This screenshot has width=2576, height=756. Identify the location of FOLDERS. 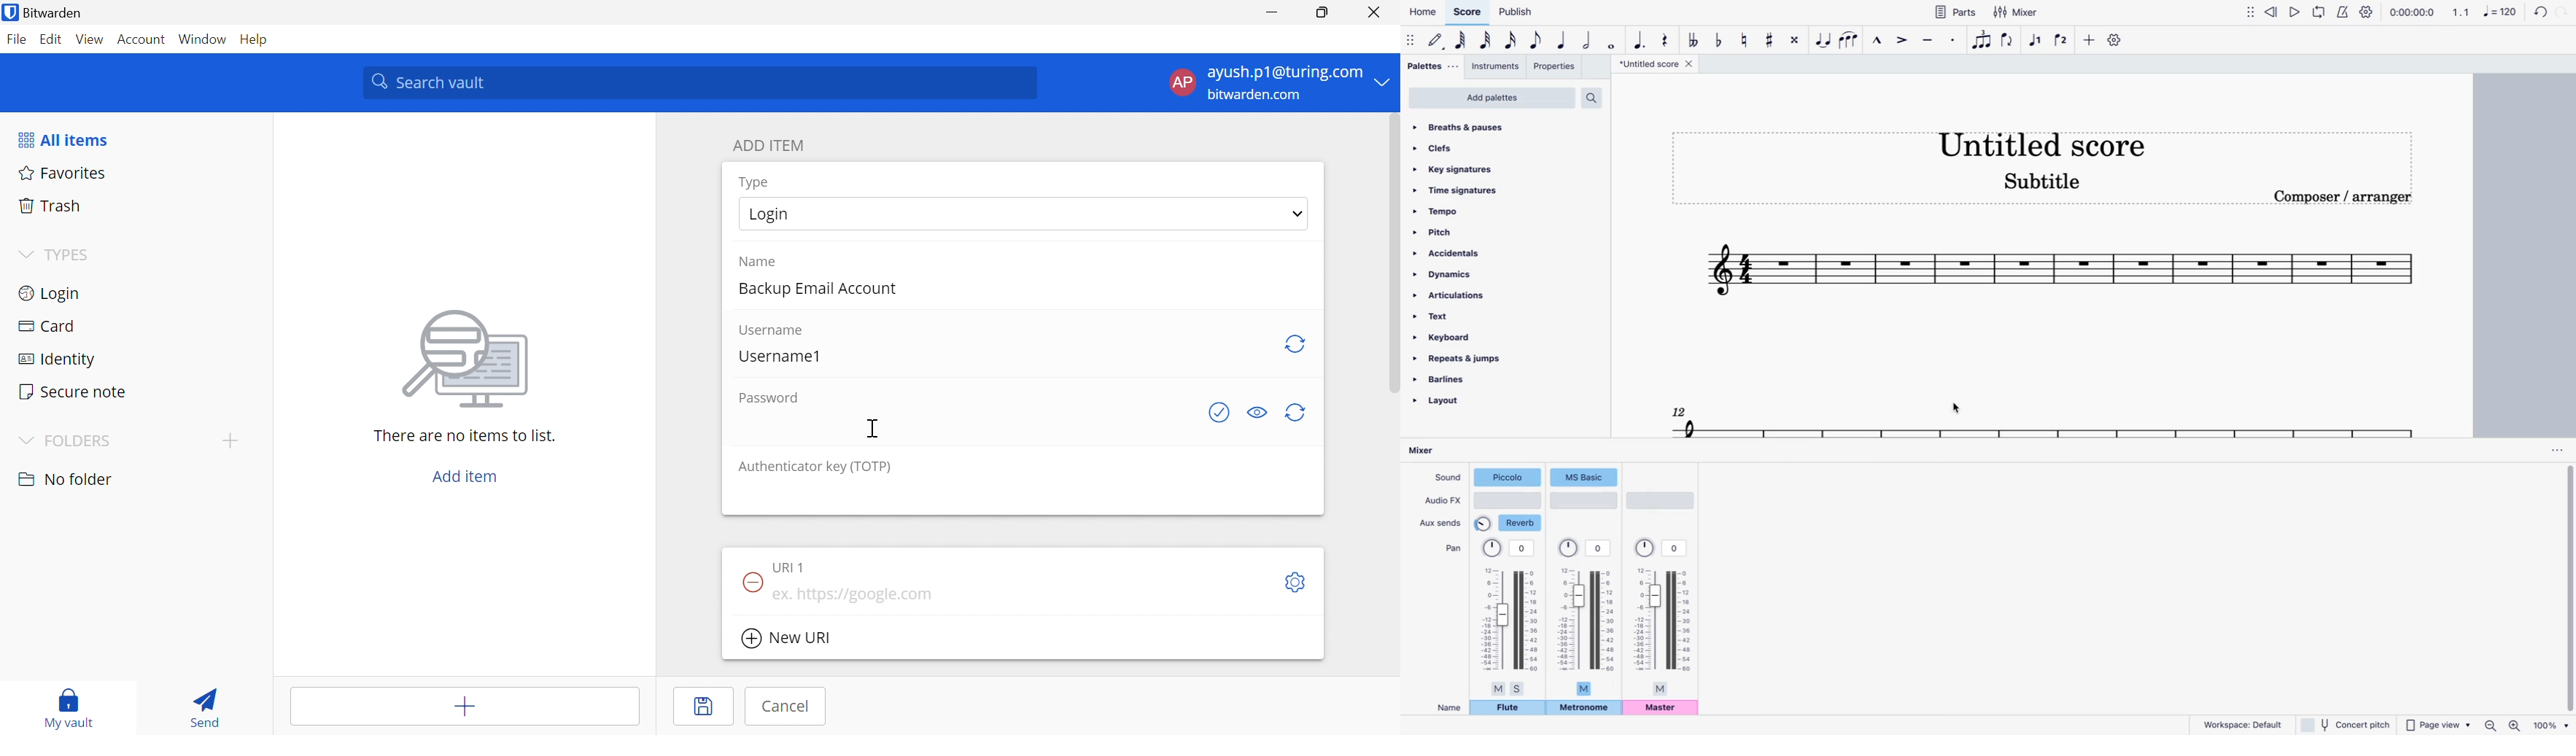
(66, 440).